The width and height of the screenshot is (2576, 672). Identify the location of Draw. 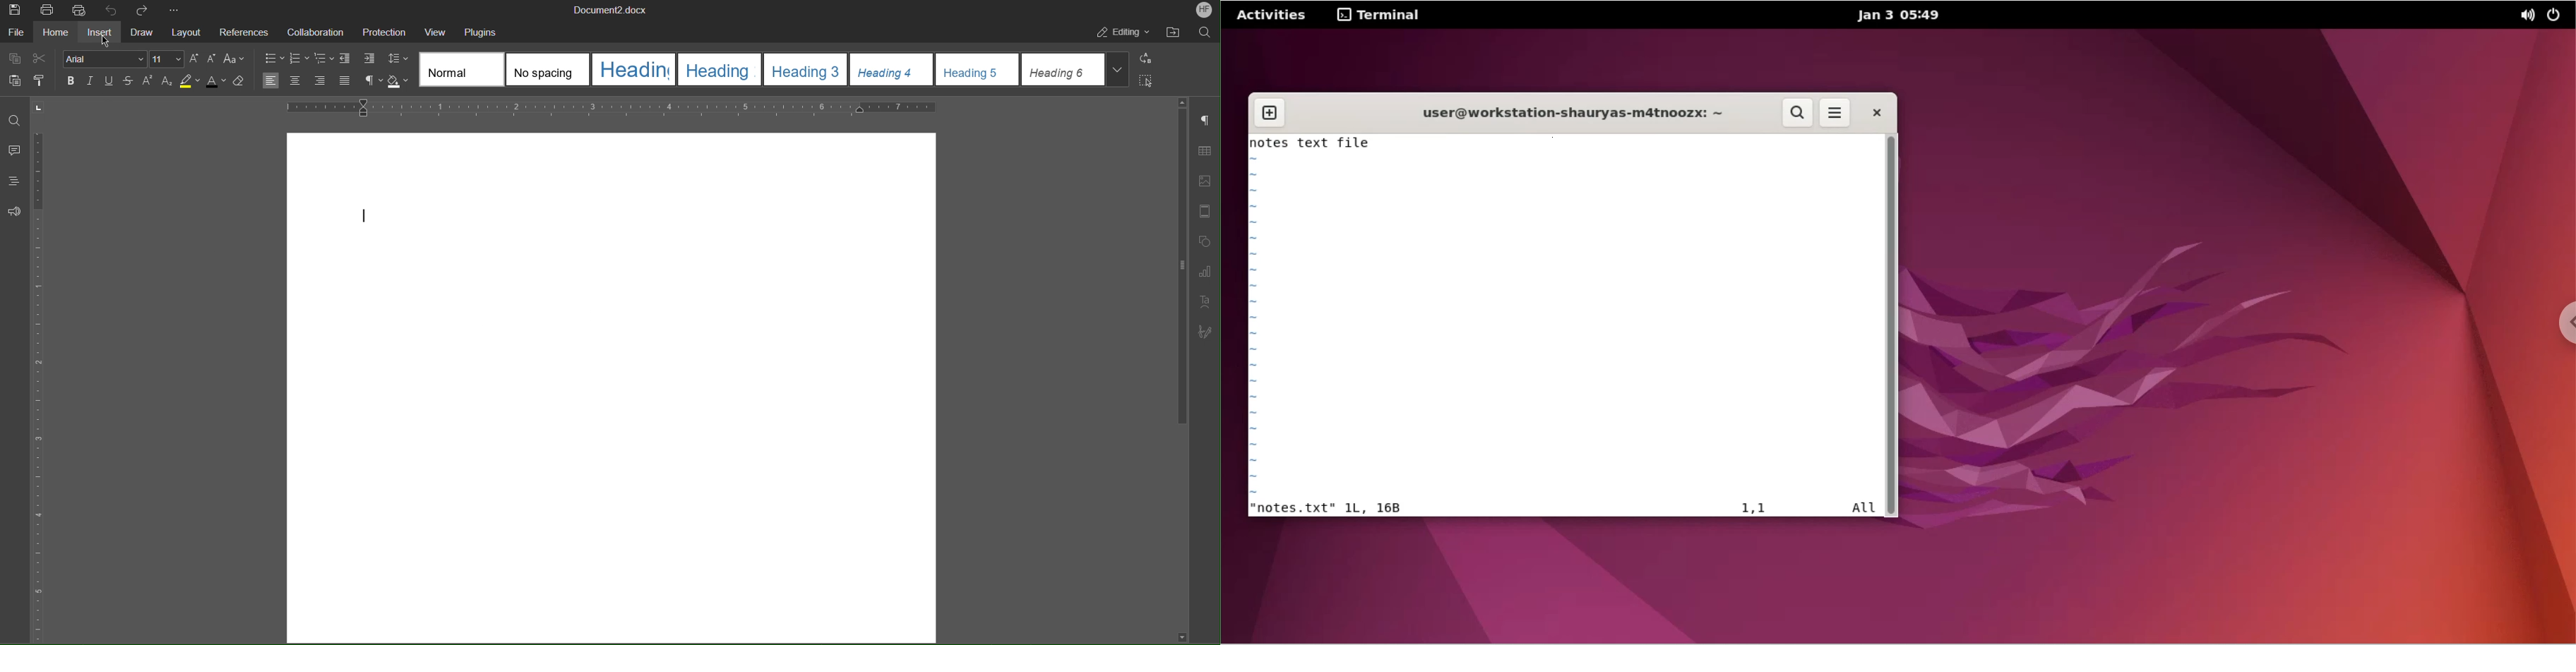
(141, 31).